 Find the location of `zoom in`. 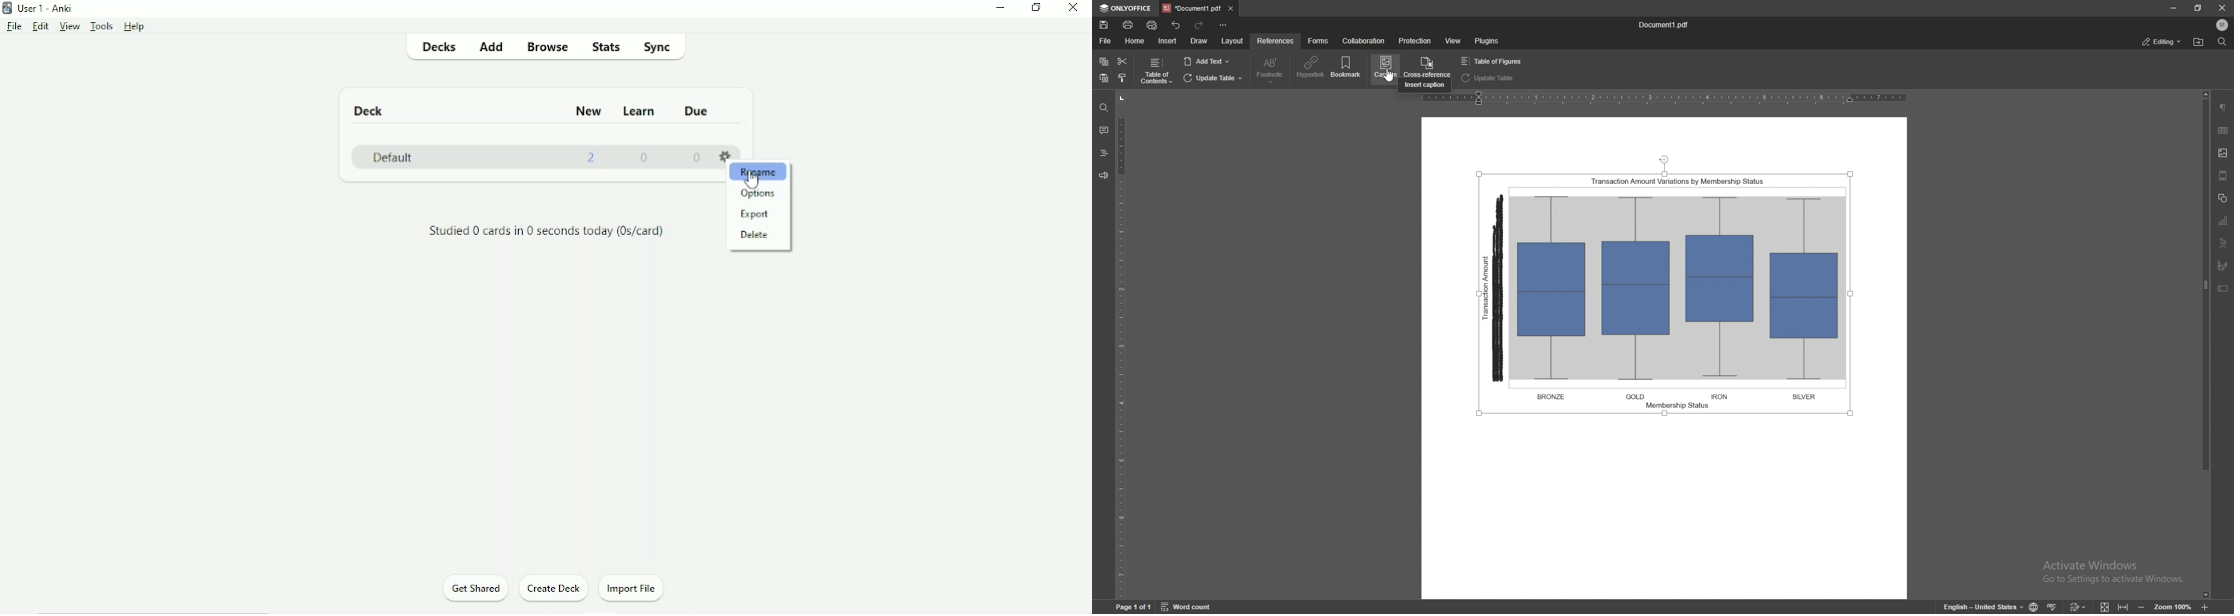

zoom in is located at coordinates (2205, 606).